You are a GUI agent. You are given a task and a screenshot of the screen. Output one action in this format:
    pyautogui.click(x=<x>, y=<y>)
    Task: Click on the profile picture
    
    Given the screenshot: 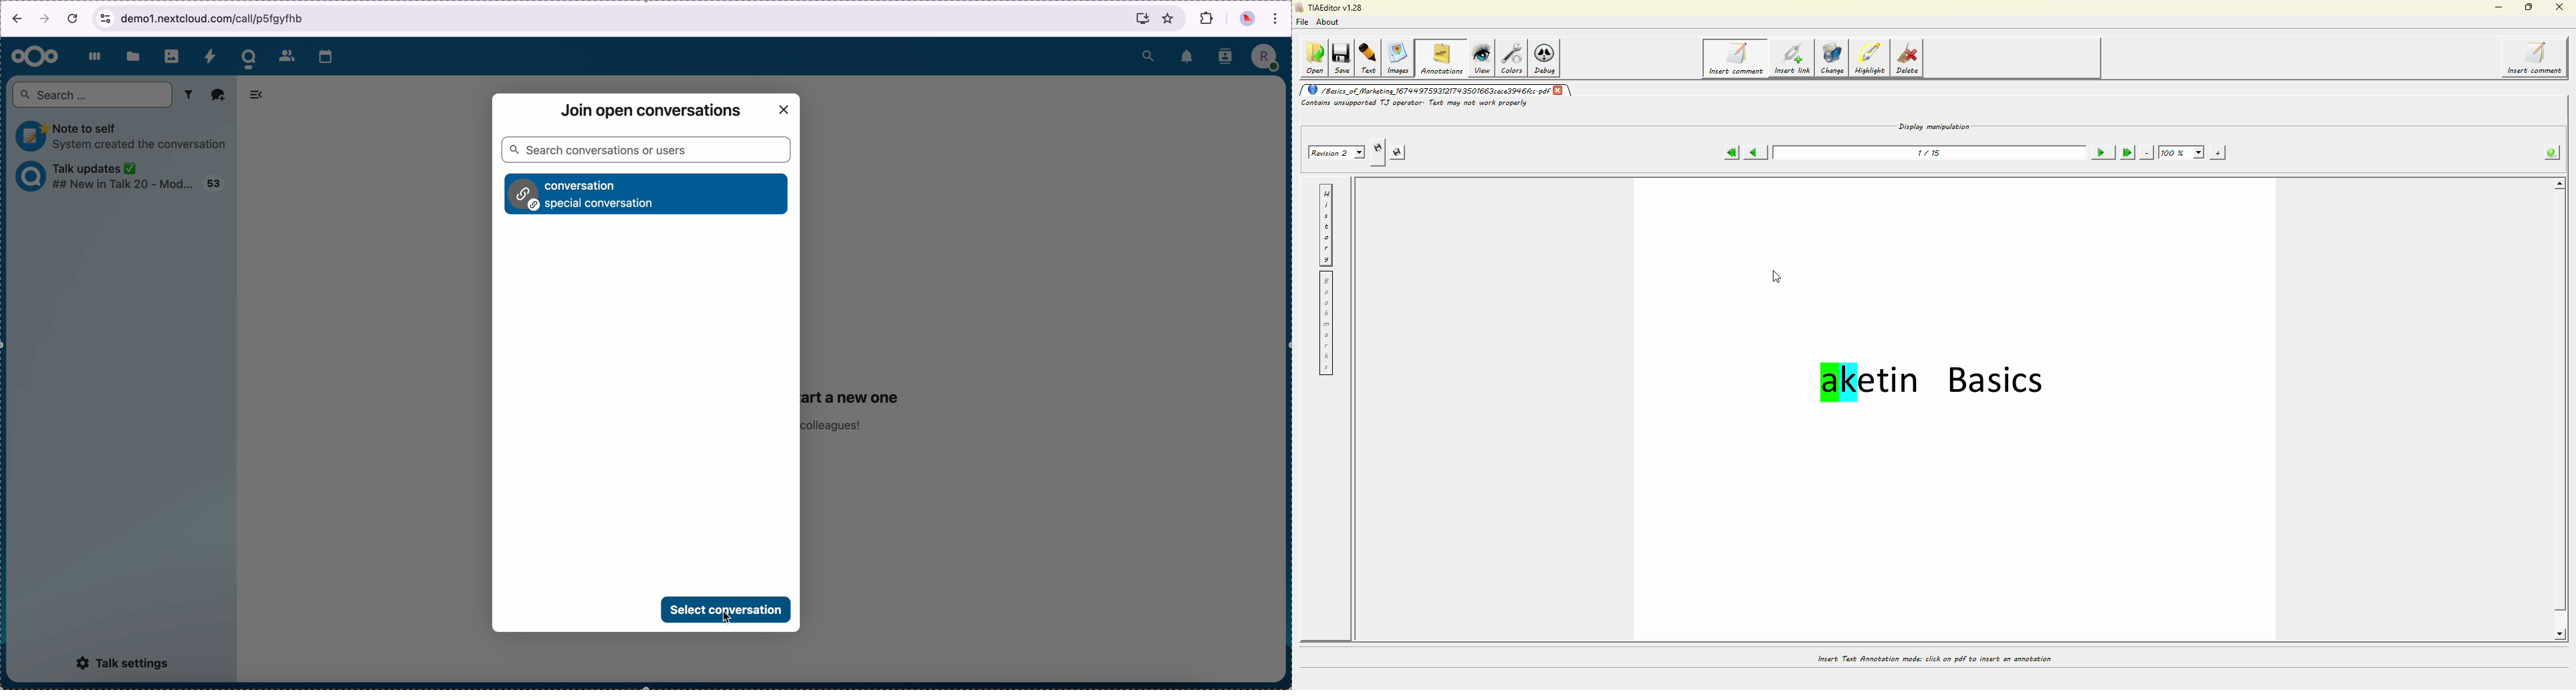 What is the action you would take?
    pyautogui.click(x=1247, y=19)
    